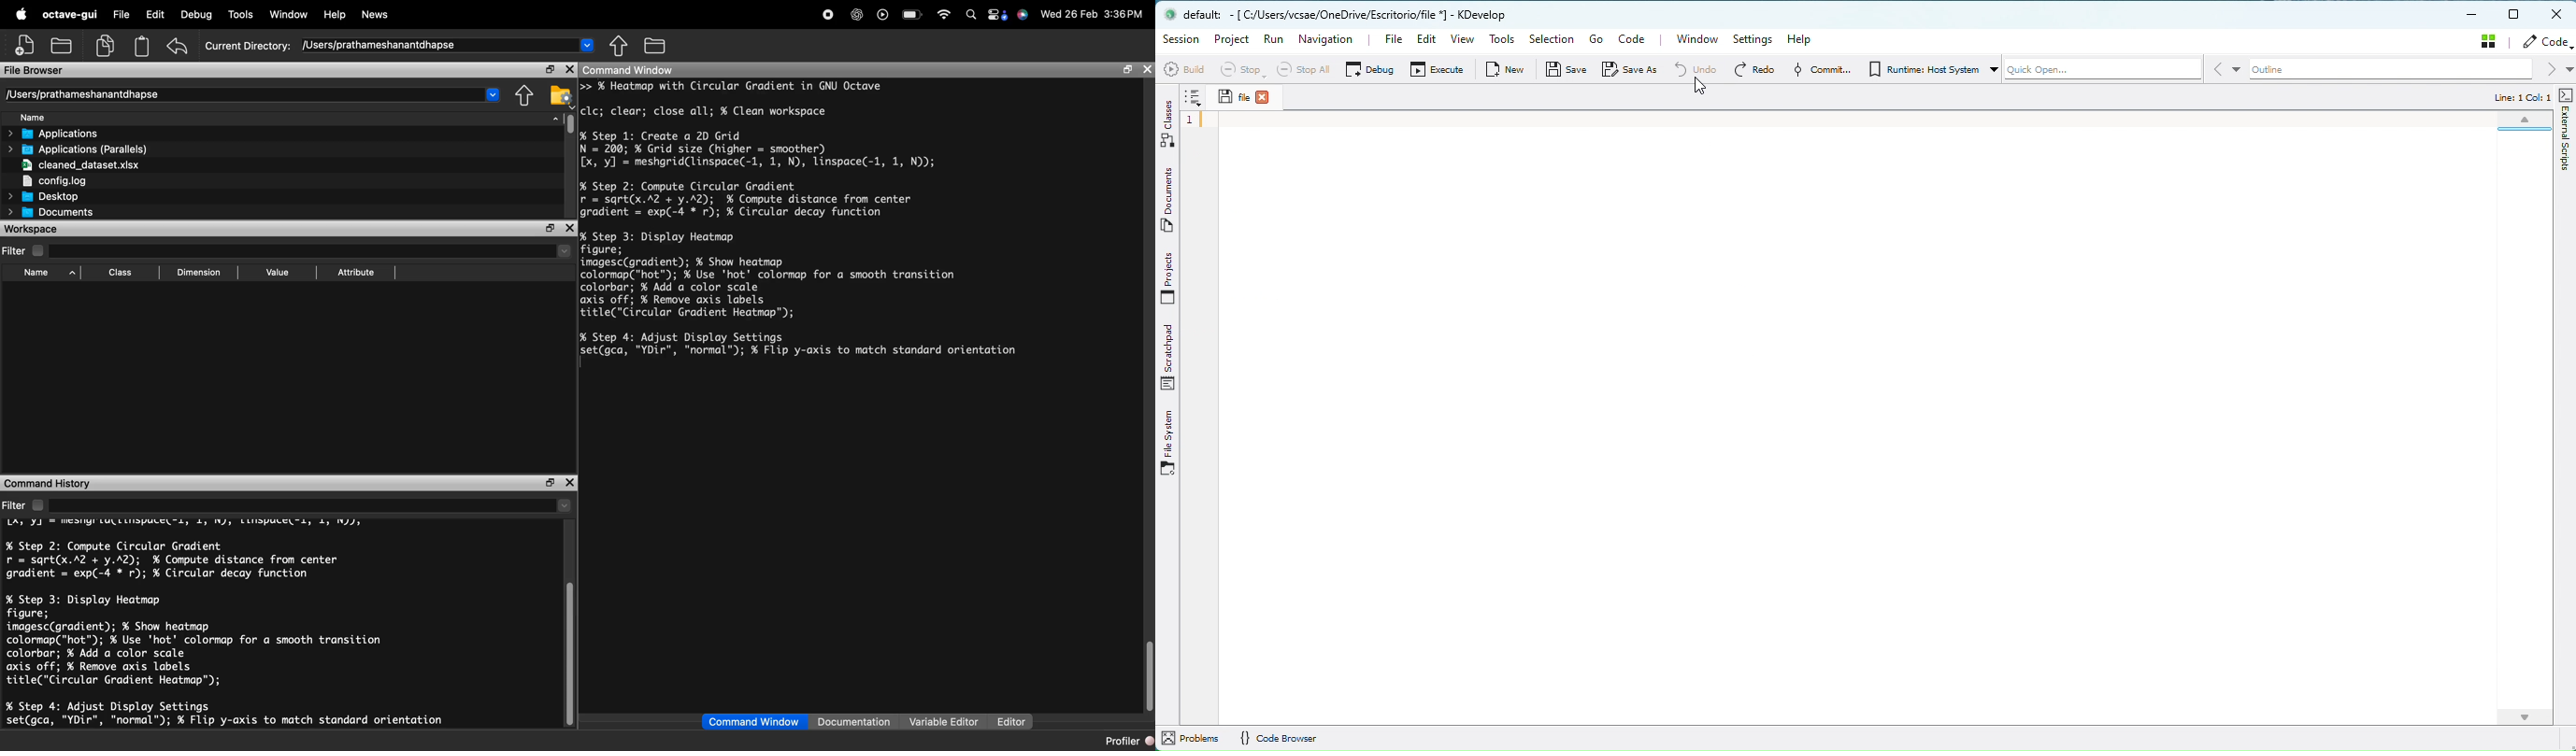 The width and height of the screenshot is (2576, 756). What do you see at coordinates (446, 46) in the screenshot?
I see `/Users/prathameshanantdhapse ~` at bounding box center [446, 46].